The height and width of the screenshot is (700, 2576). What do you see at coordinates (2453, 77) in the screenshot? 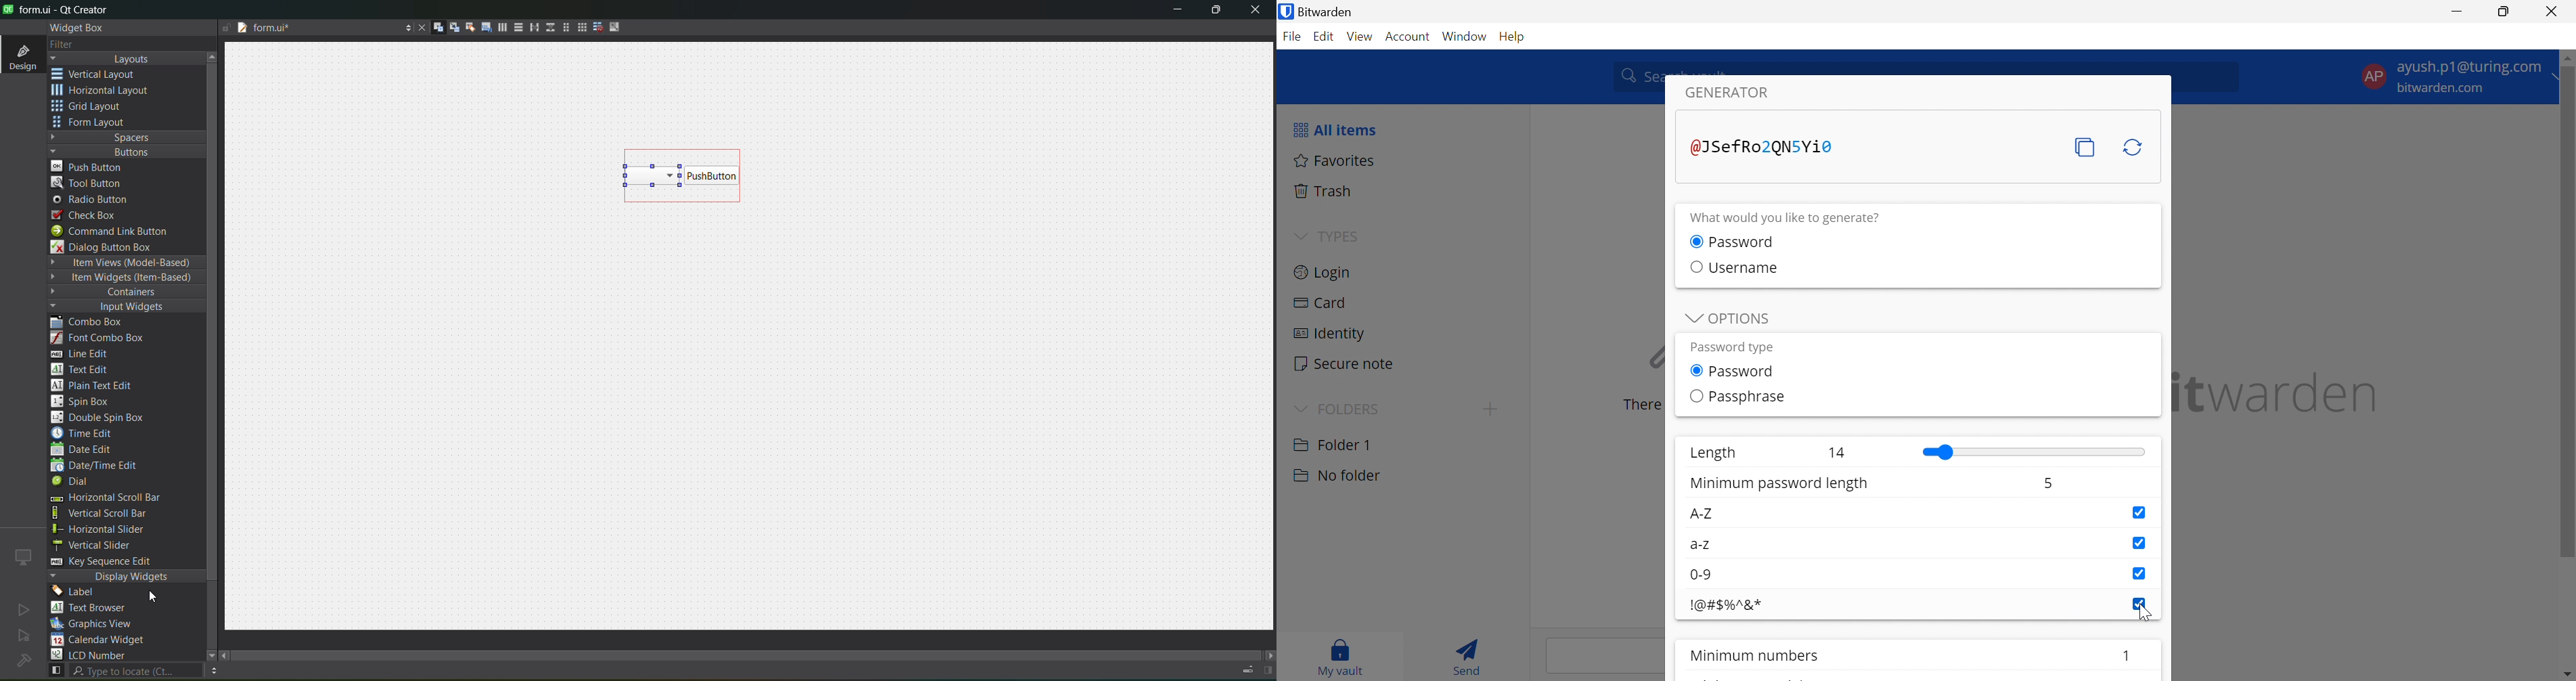
I see `Account options ` at bounding box center [2453, 77].